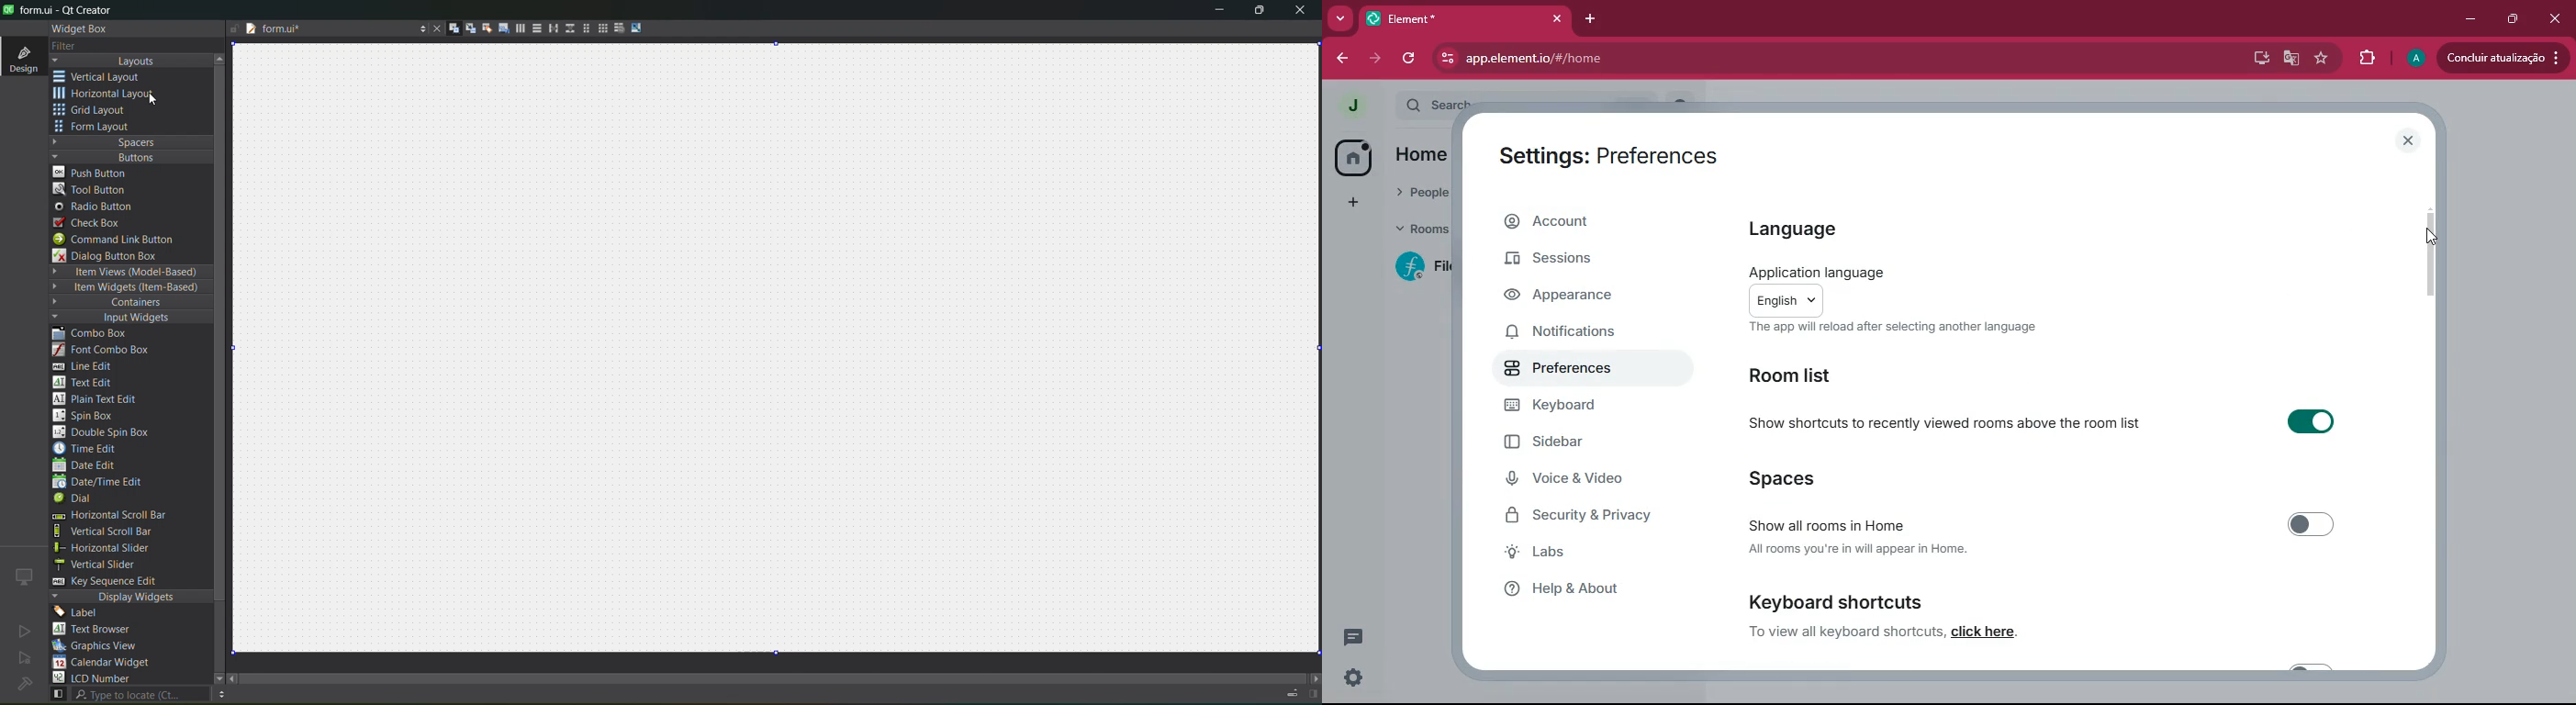  I want to click on move up, so click(222, 57).